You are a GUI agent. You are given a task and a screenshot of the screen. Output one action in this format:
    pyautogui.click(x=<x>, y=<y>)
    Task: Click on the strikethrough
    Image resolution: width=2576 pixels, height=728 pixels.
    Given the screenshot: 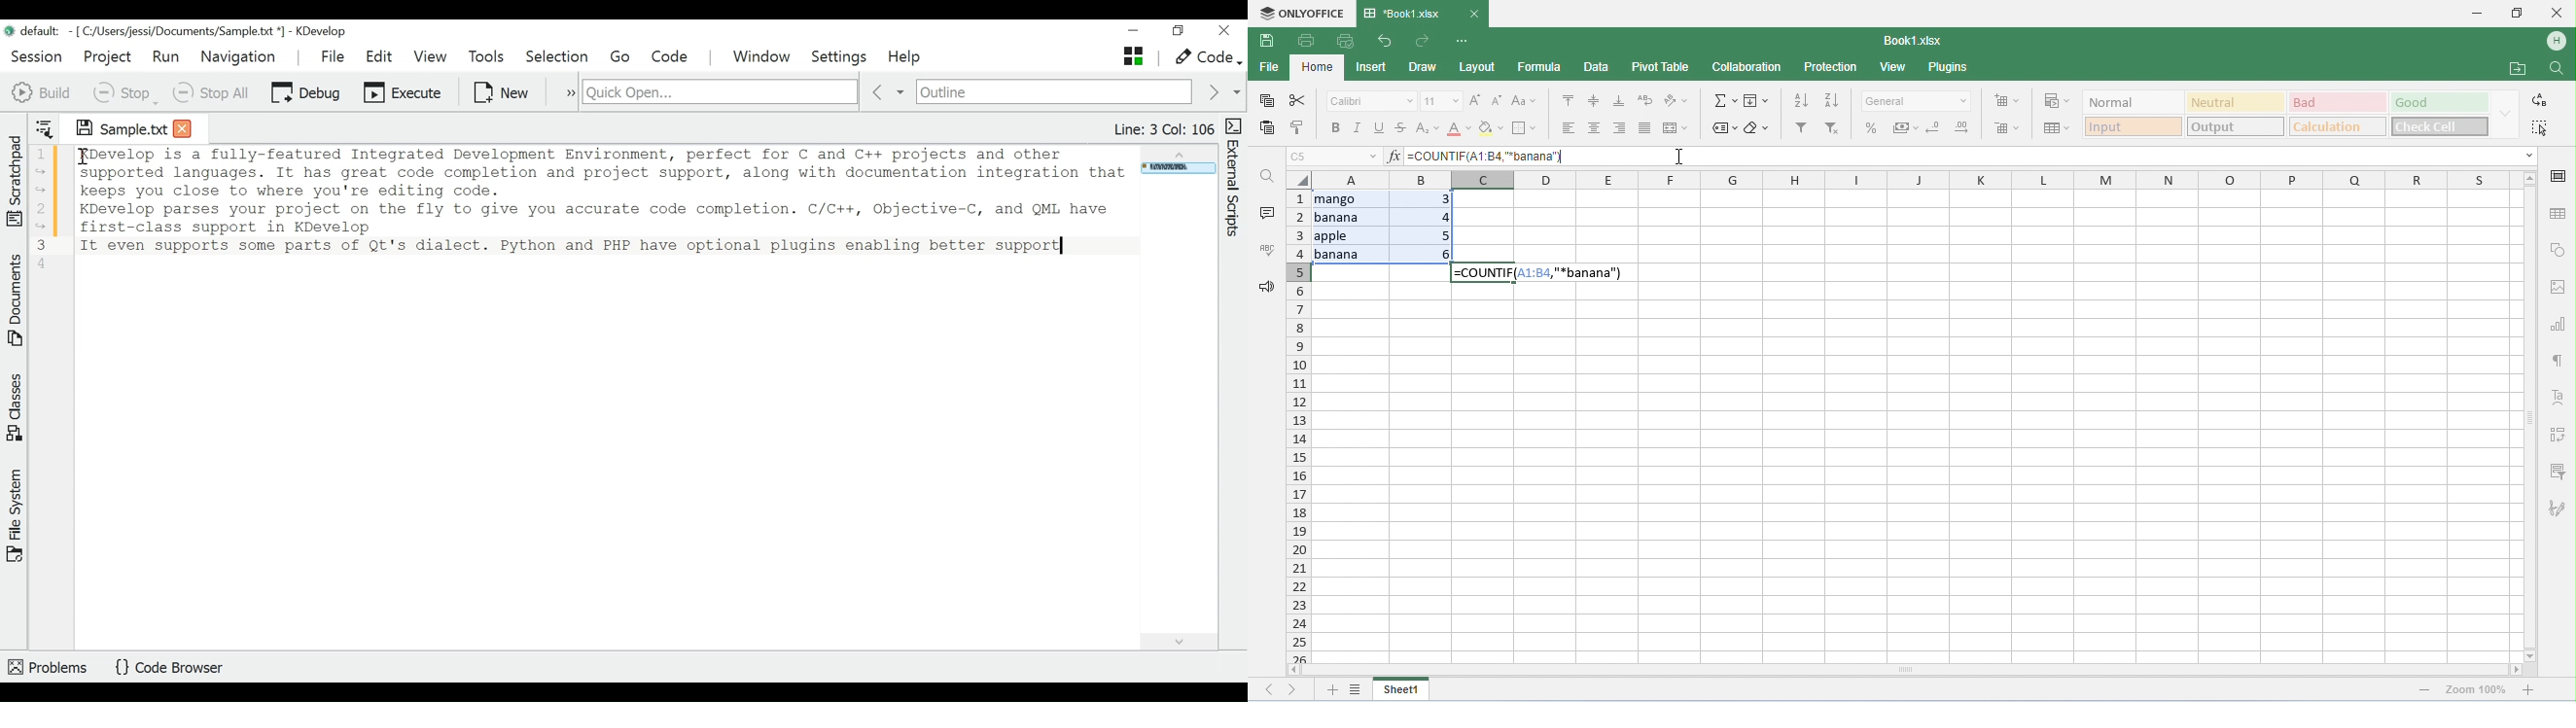 What is the action you would take?
    pyautogui.click(x=1401, y=127)
    